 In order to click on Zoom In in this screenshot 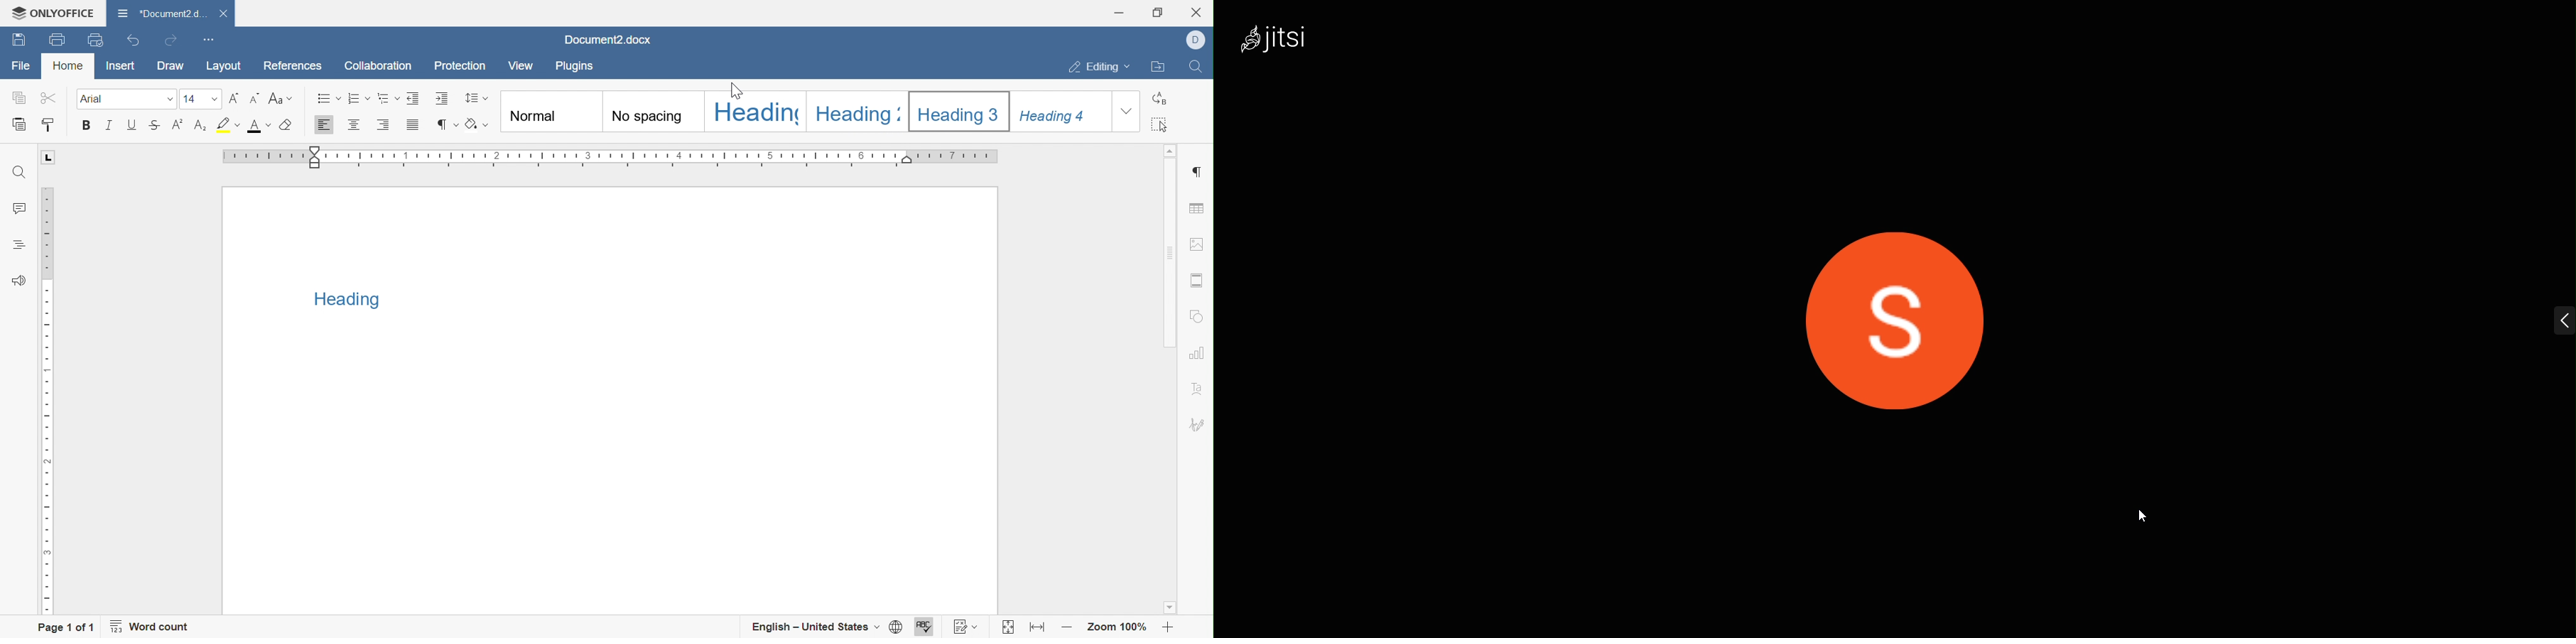, I will do `click(1166, 627)`.